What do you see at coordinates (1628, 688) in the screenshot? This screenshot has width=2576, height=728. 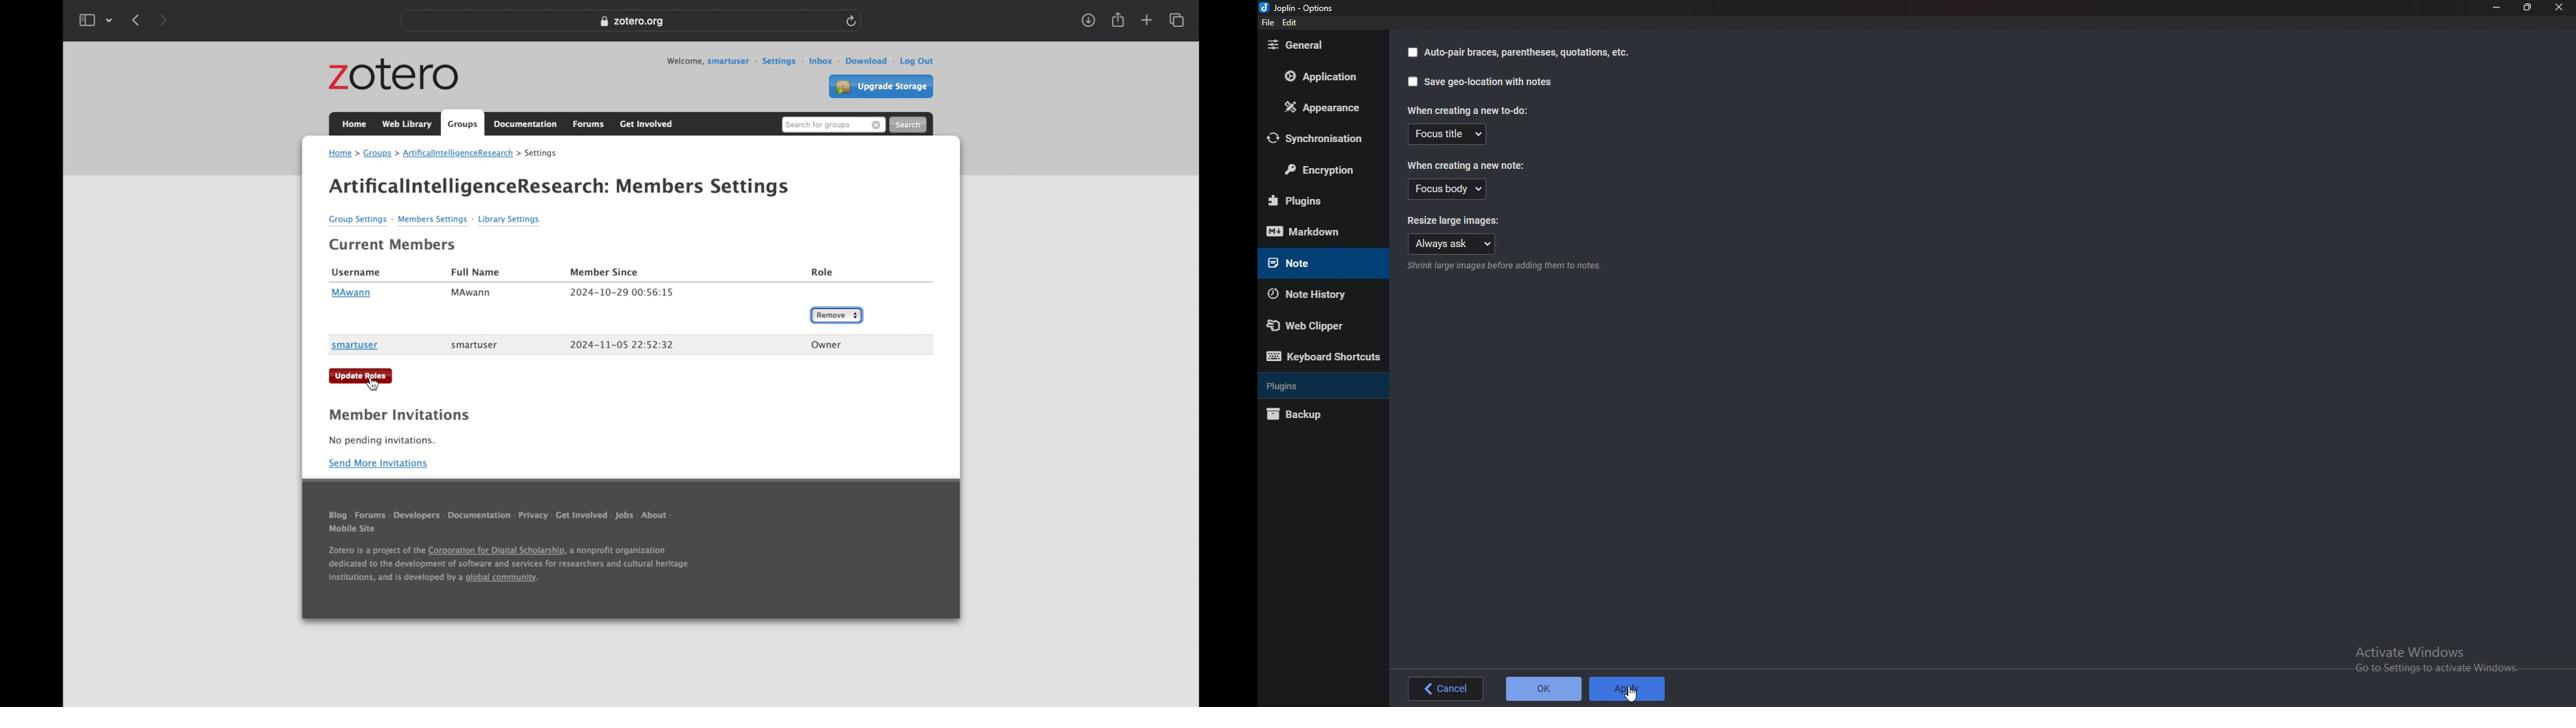 I see `Apply` at bounding box center [1628, 688].